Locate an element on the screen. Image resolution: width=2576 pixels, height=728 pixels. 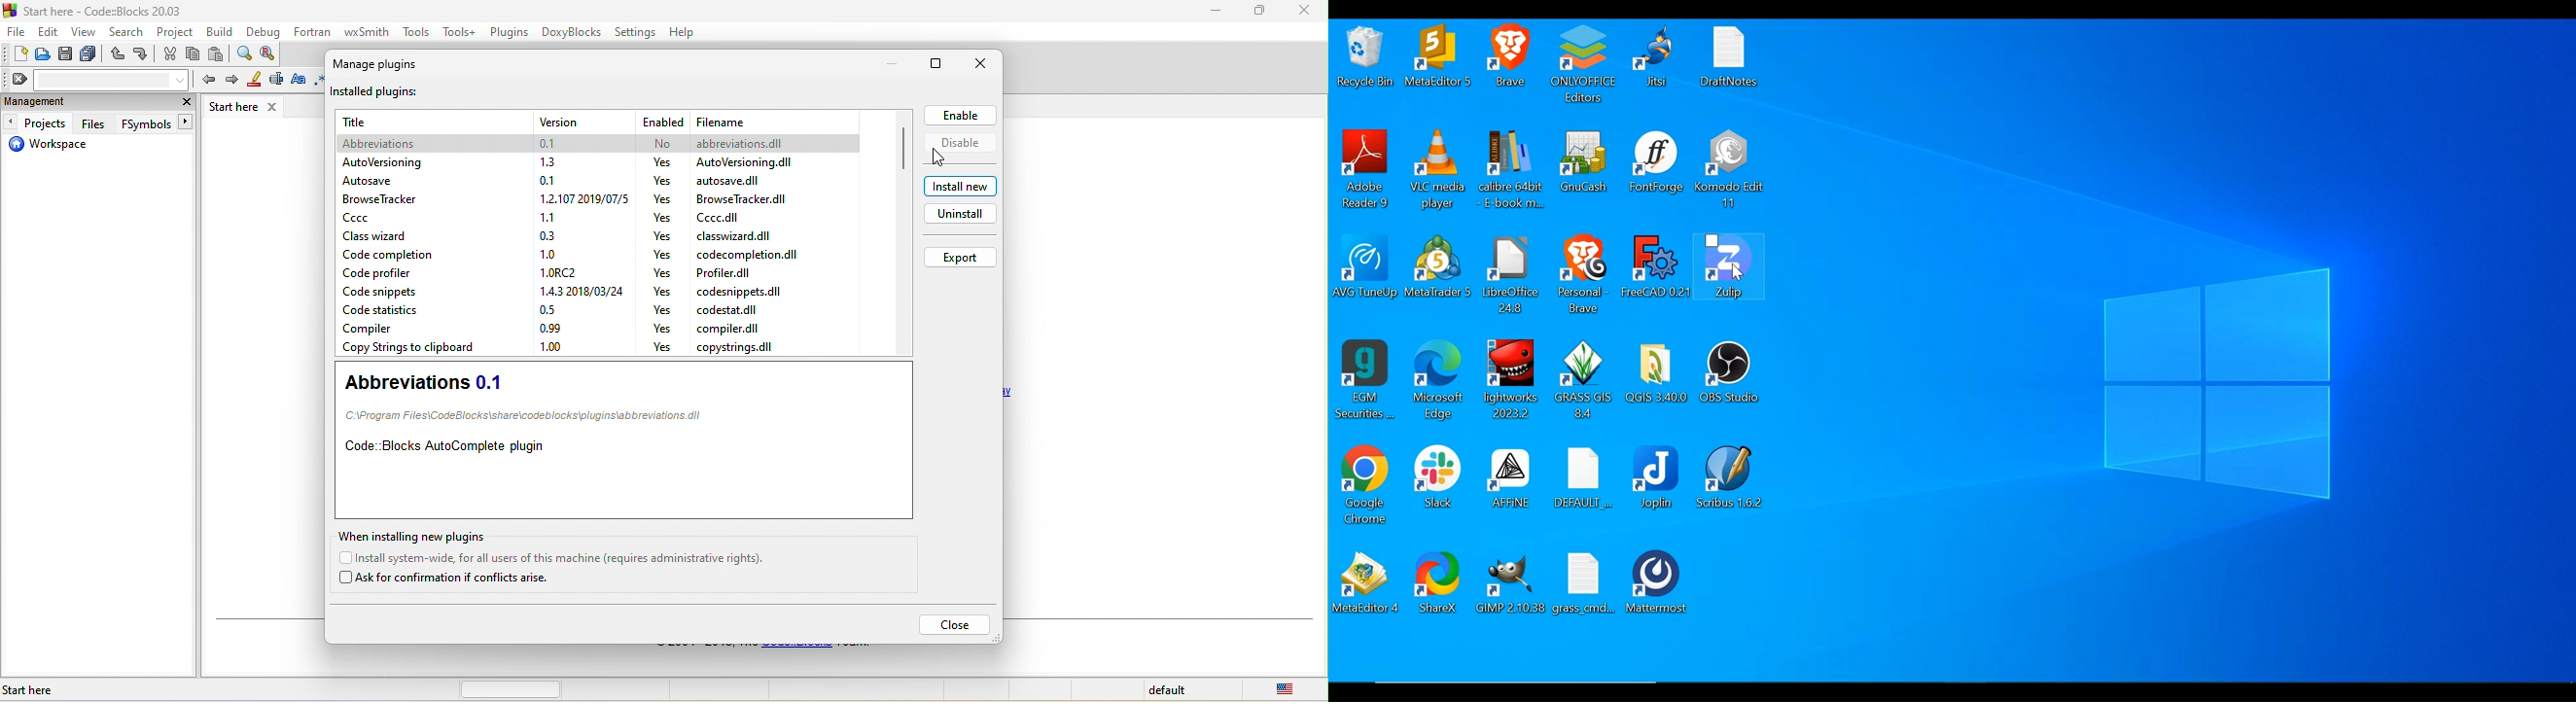
EGM Securities Desktop Icon is located at coordinates (1368, 378).